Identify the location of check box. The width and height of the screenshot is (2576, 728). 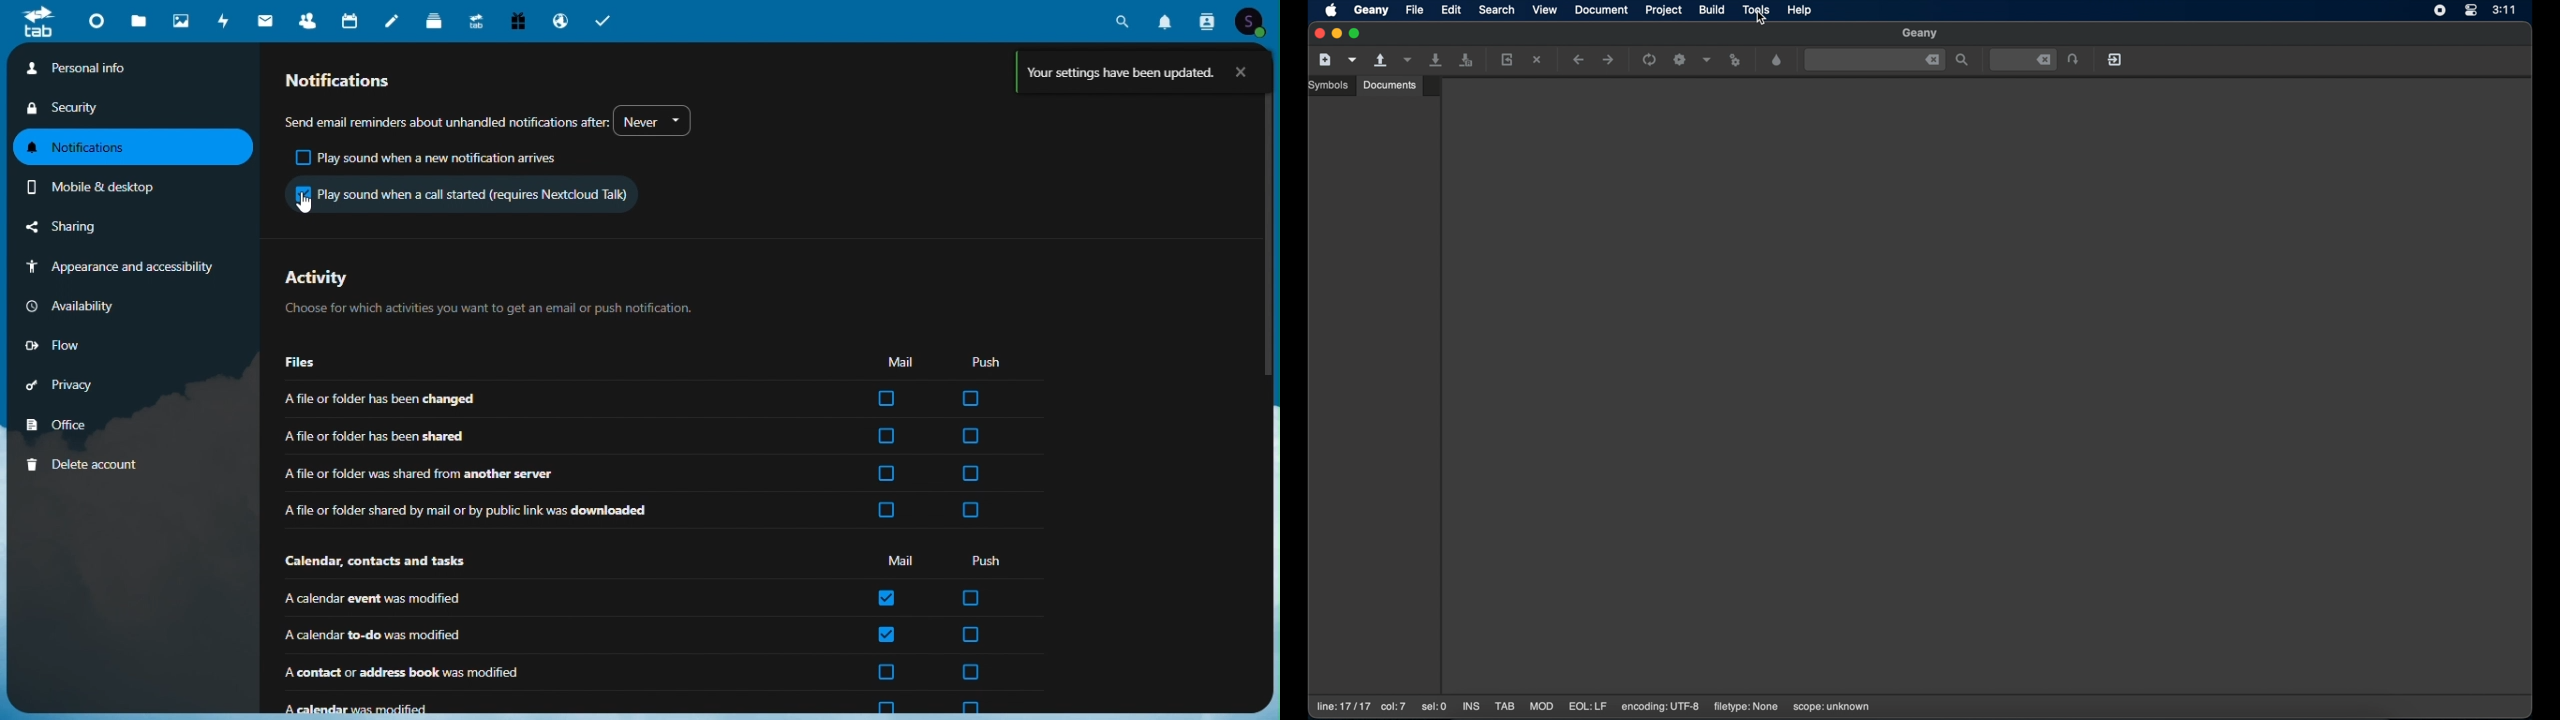
(886, 399).